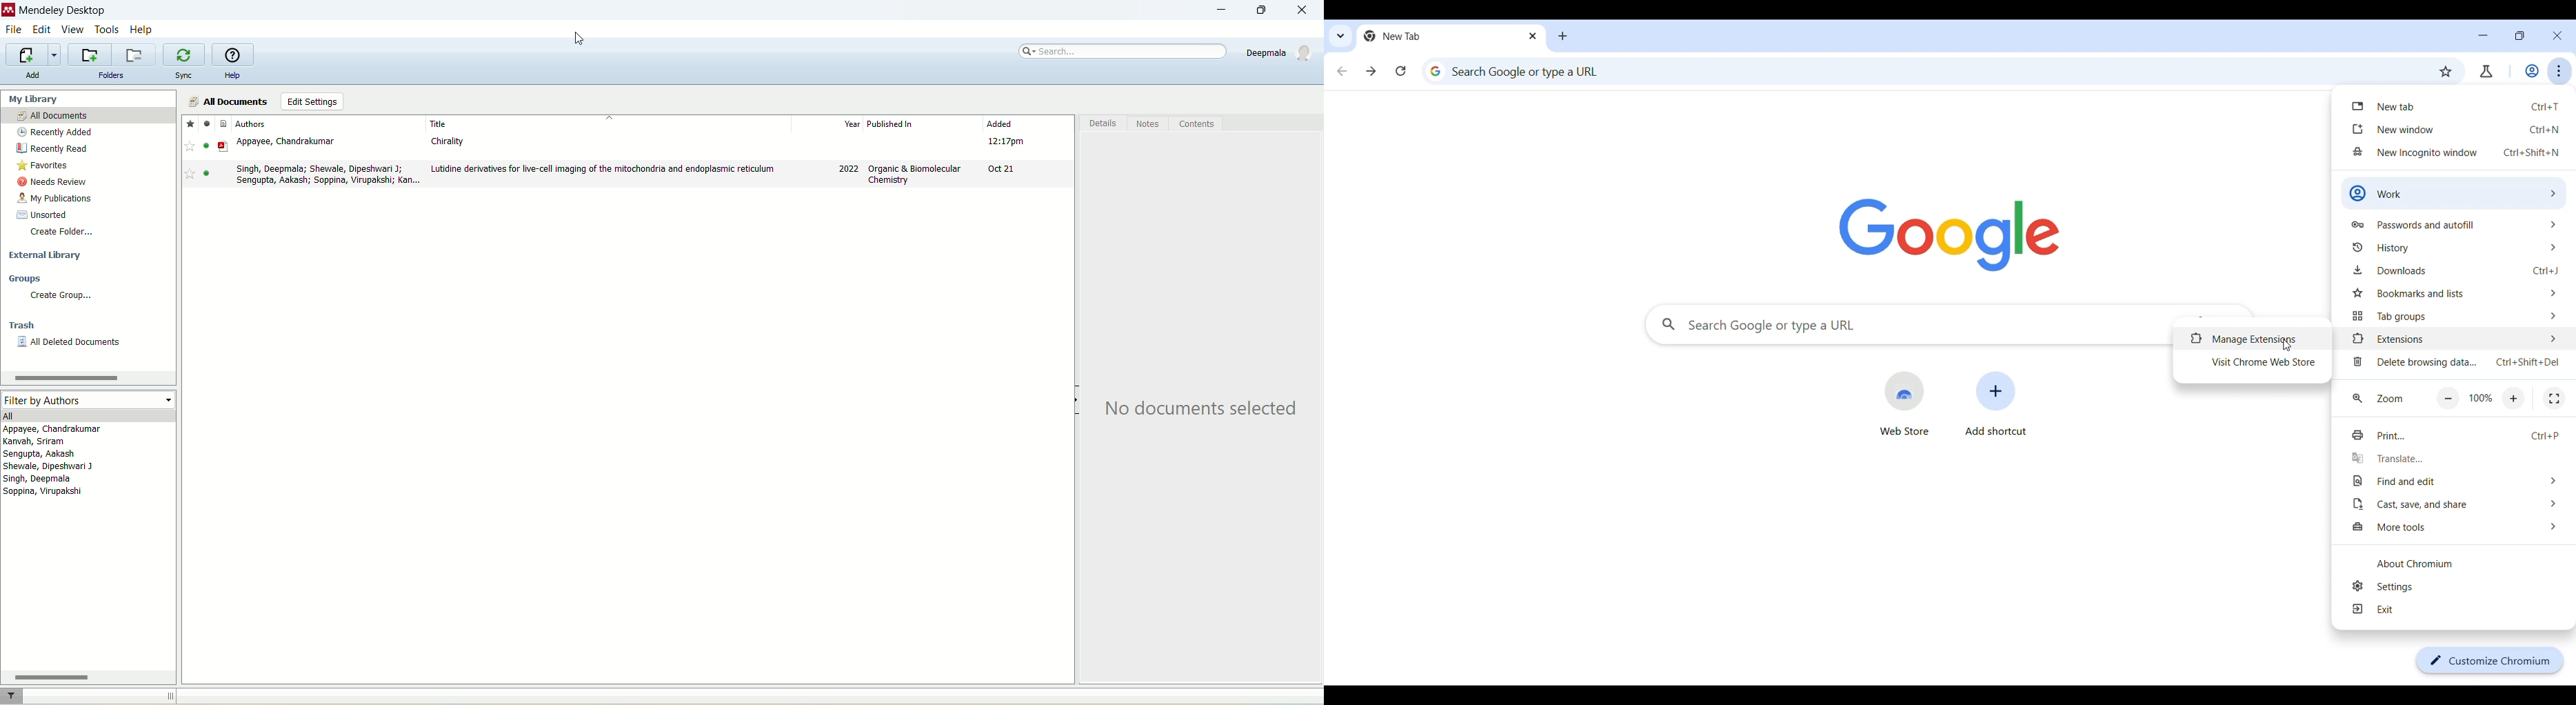  Describe the element at coordinates (1203, 409) in the screenshot. I see `text` at that location.